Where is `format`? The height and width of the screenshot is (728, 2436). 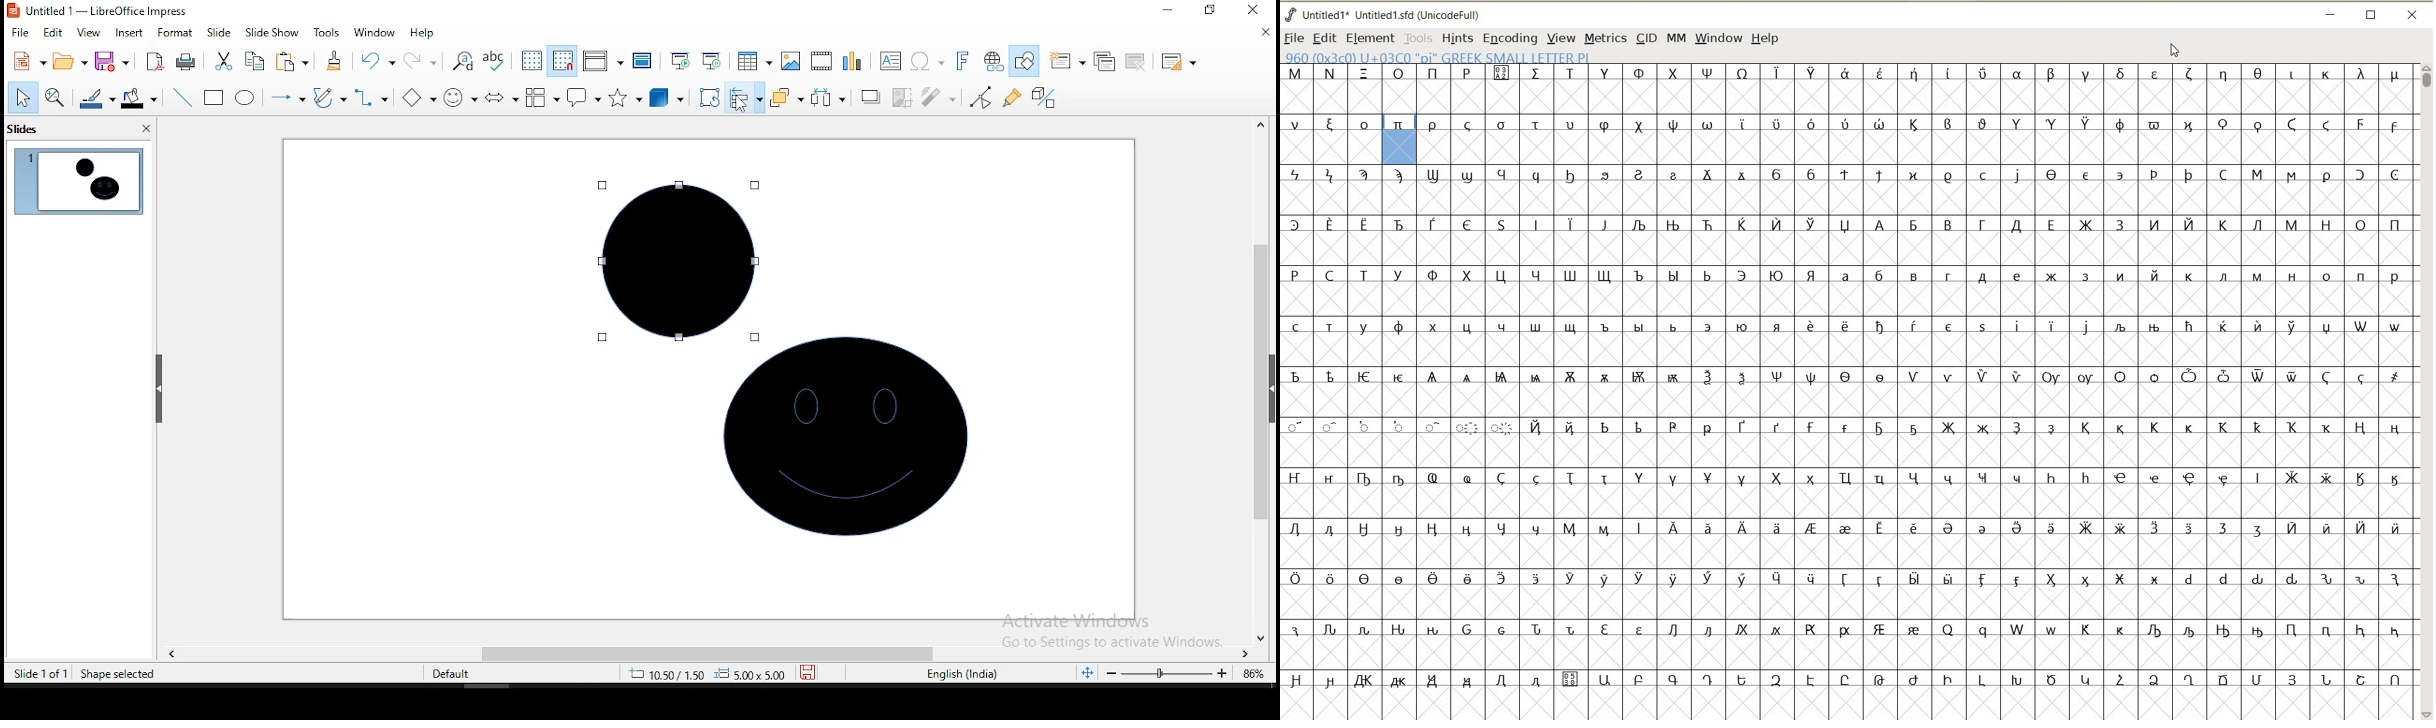 format is located at coordinates (176, 33).